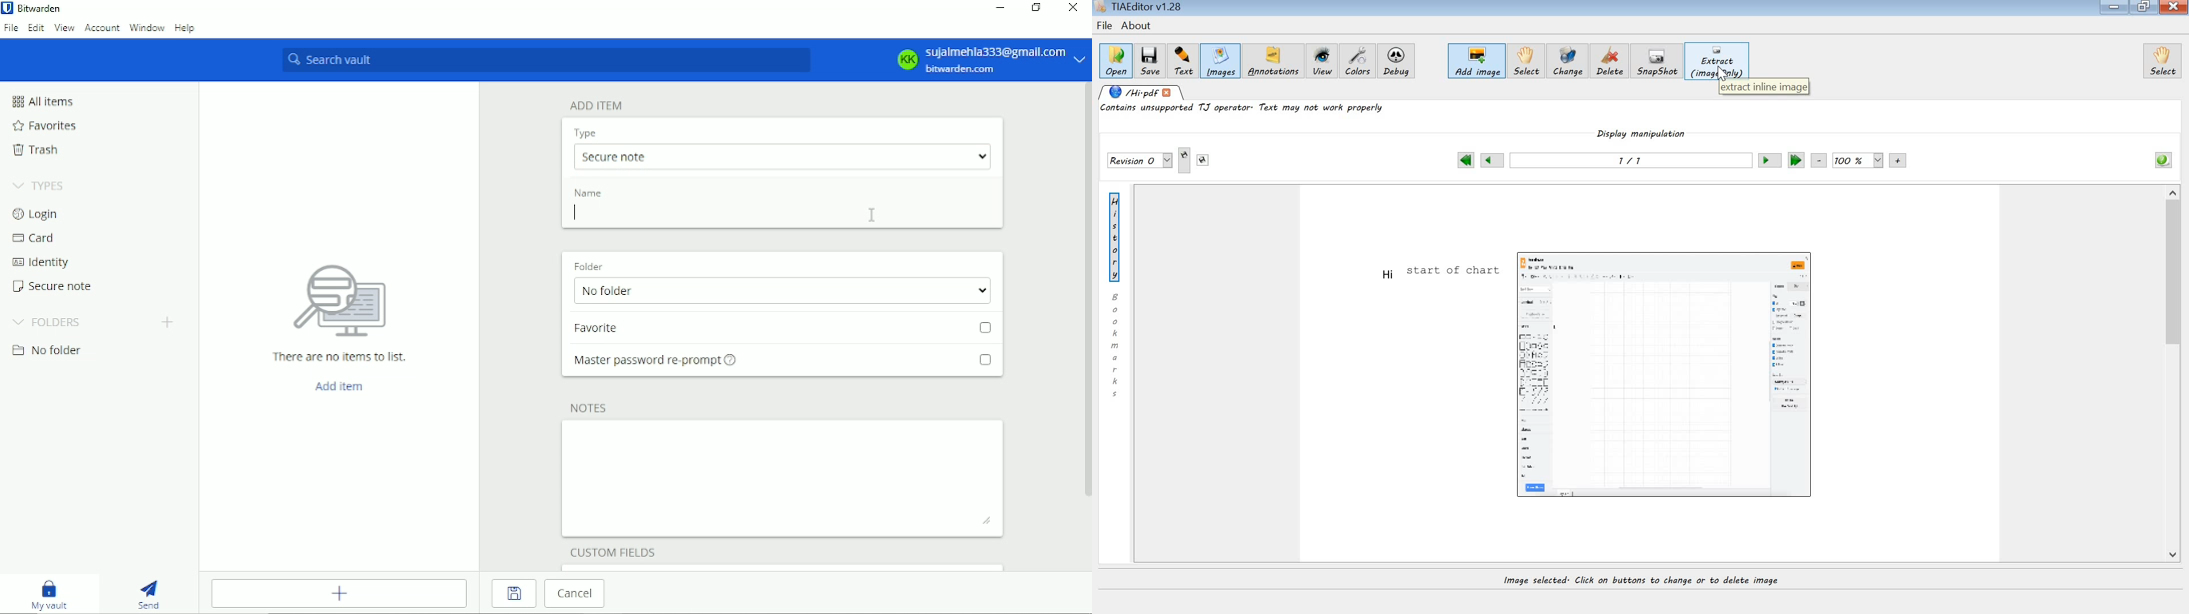 The image size is (2212, 616). I want to click on KK sujalmehla333@gmail.com    bitwarden.com, so click(989, 60).